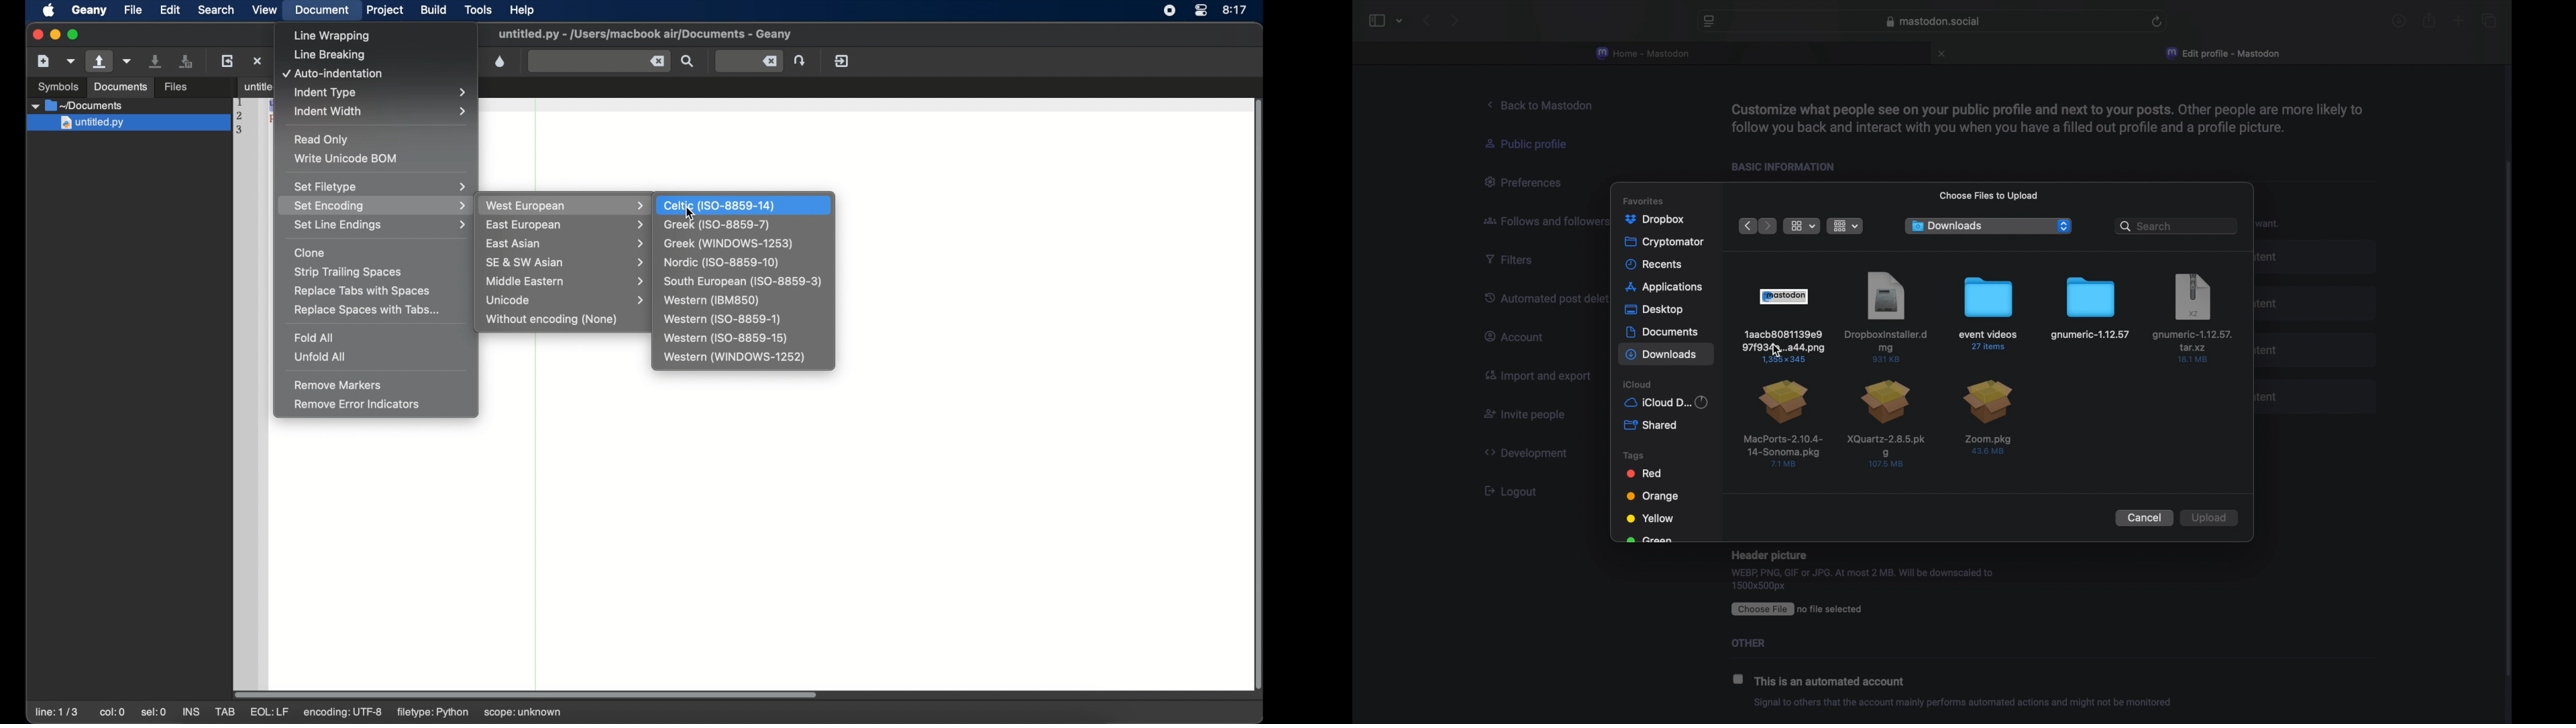  Describe the element at coordinates (2430, 20) in the screenshot. I see `share` at that location.